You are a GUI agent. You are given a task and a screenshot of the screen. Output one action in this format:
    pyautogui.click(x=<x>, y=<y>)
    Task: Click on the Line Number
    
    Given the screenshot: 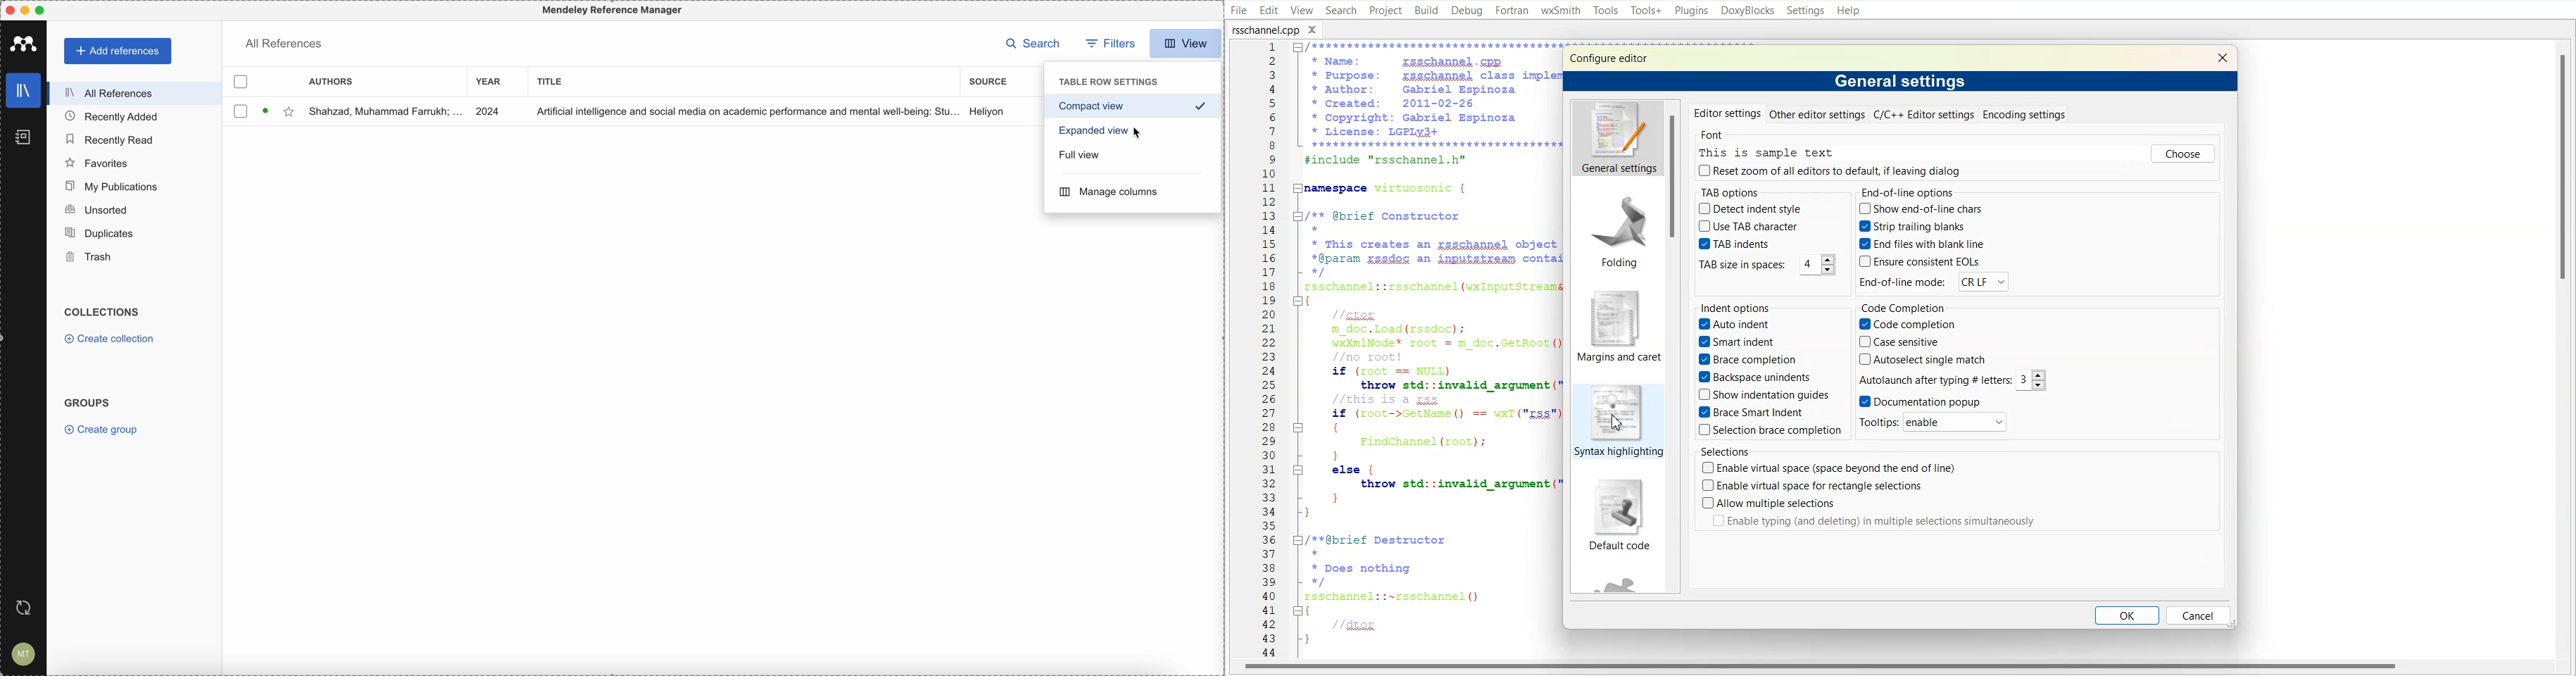 What is the action you would take?
    pyautogui.click(x=1258, y=350)
    